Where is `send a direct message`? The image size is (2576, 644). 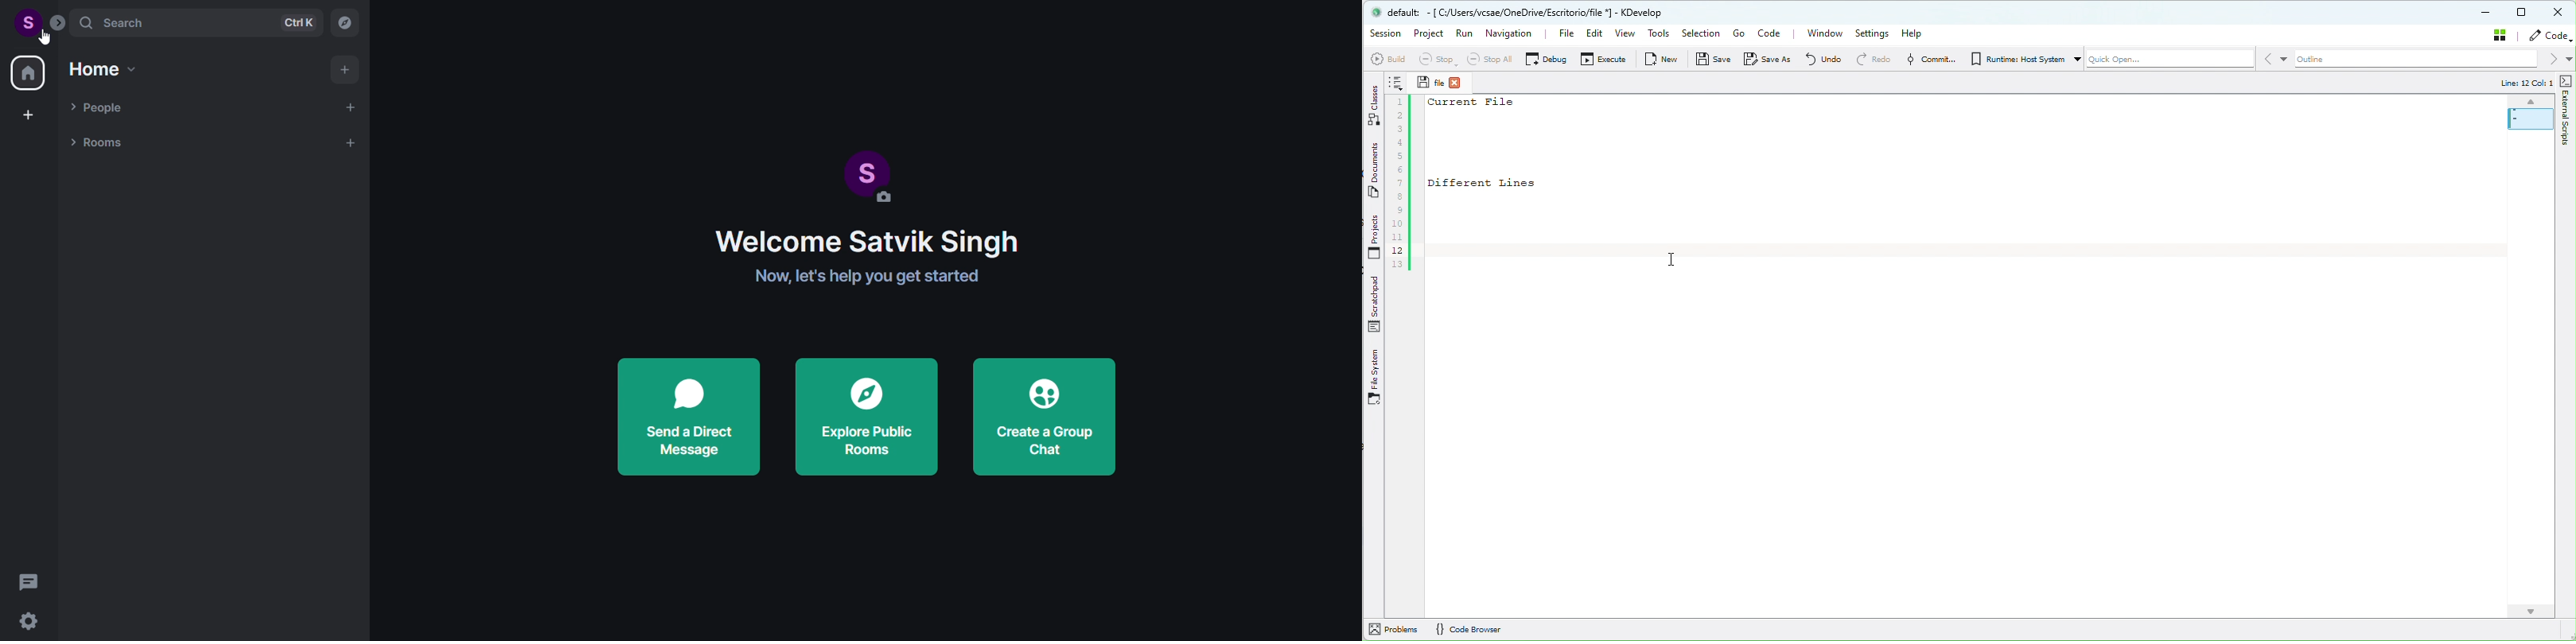 send a direct message is located at coordinates (685, 421).